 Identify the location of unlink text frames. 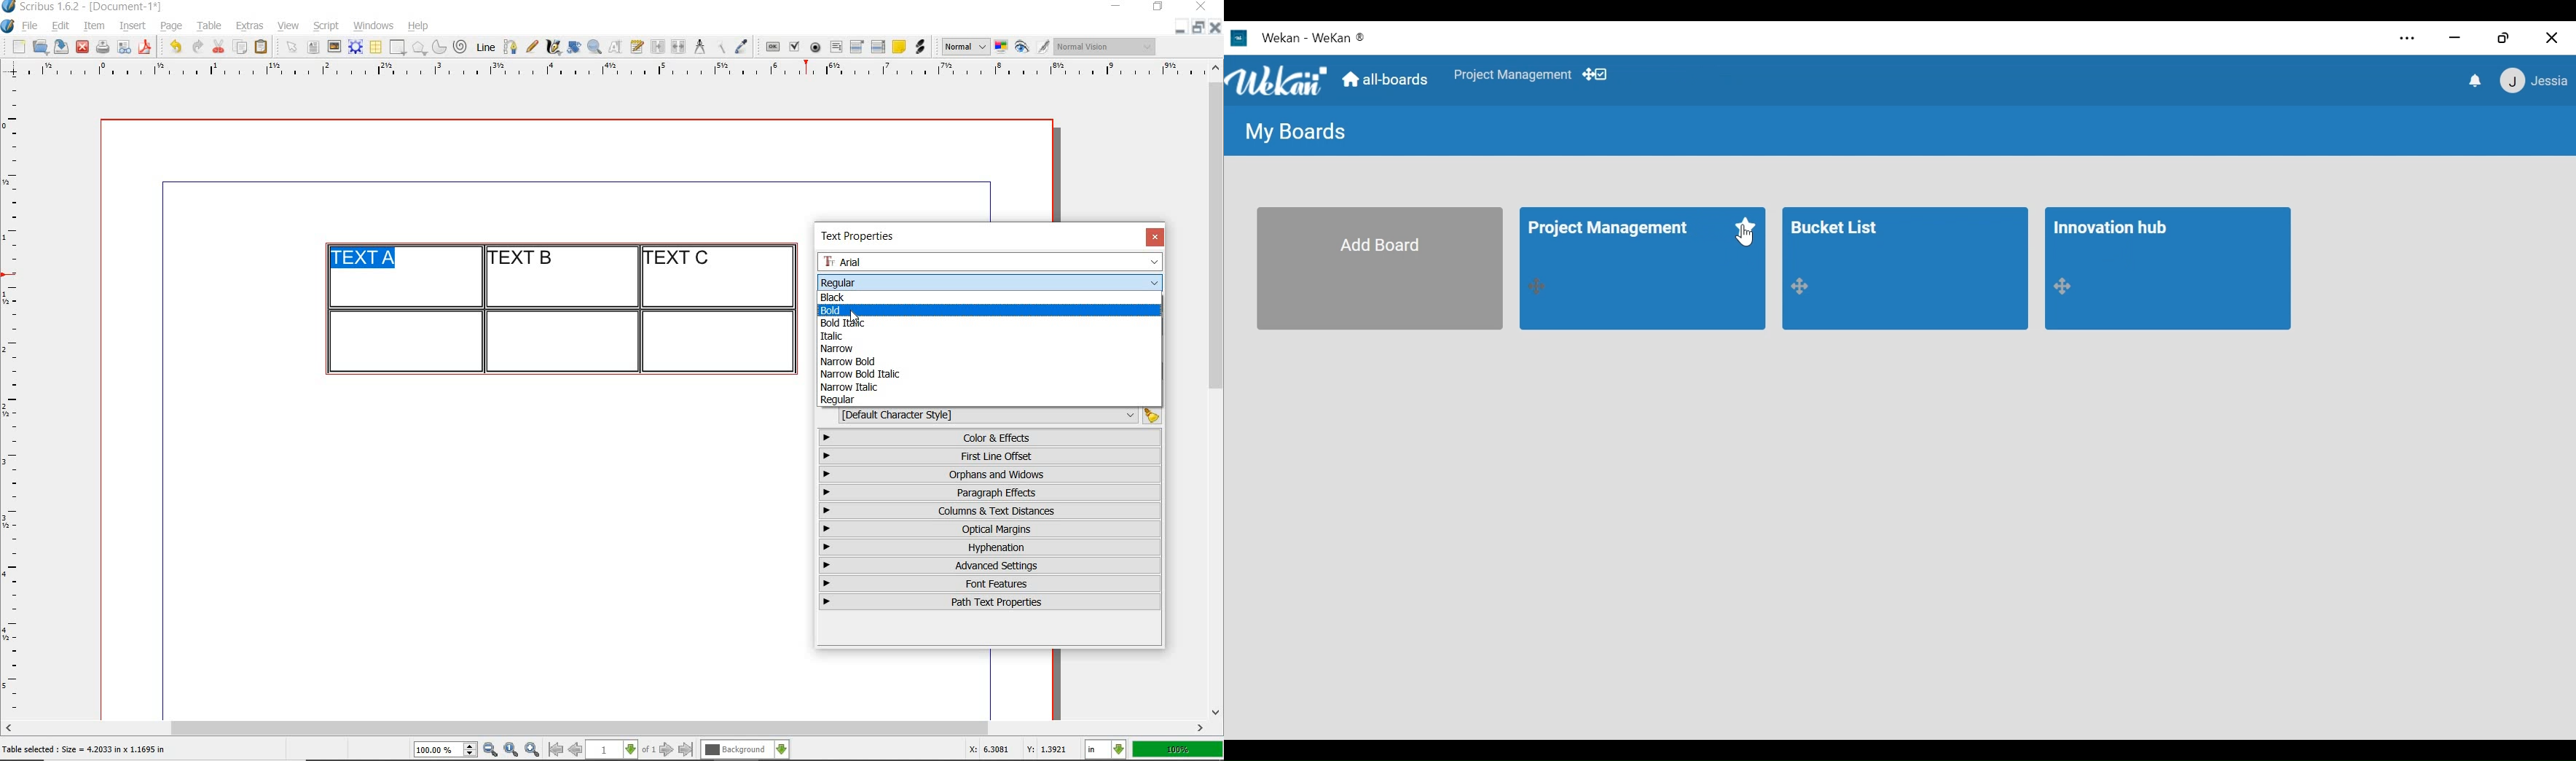
(678, 47).